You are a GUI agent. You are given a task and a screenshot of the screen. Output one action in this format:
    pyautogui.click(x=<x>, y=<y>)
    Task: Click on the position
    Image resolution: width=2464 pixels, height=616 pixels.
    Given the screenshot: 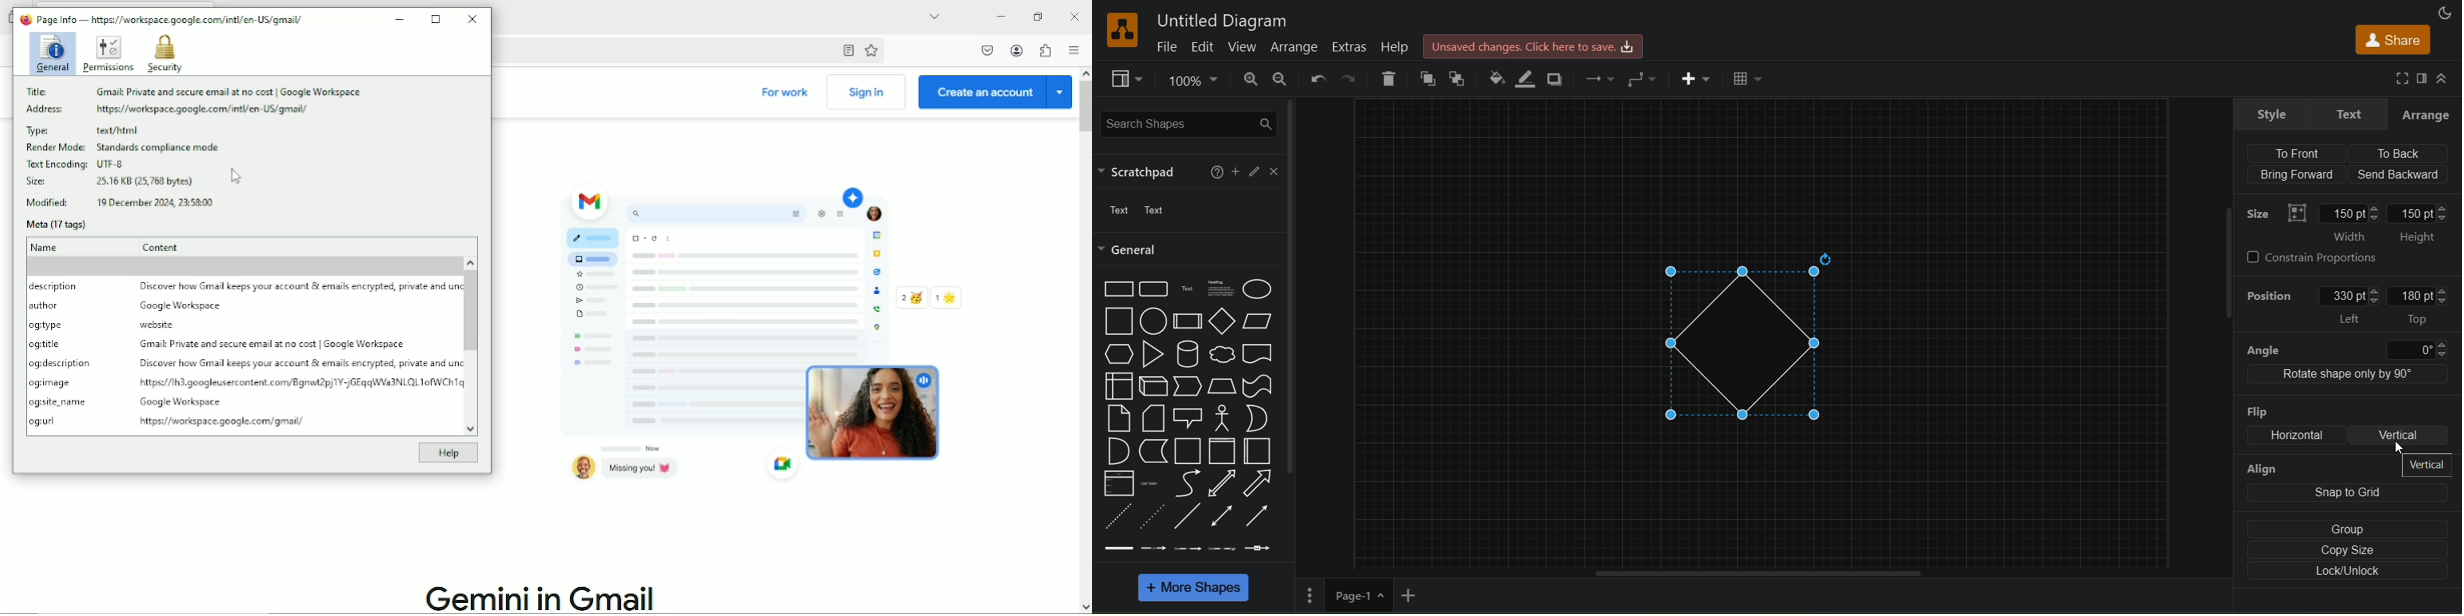 What is the action you would take?
    pyautogui.click(x=2271, y=293)
    